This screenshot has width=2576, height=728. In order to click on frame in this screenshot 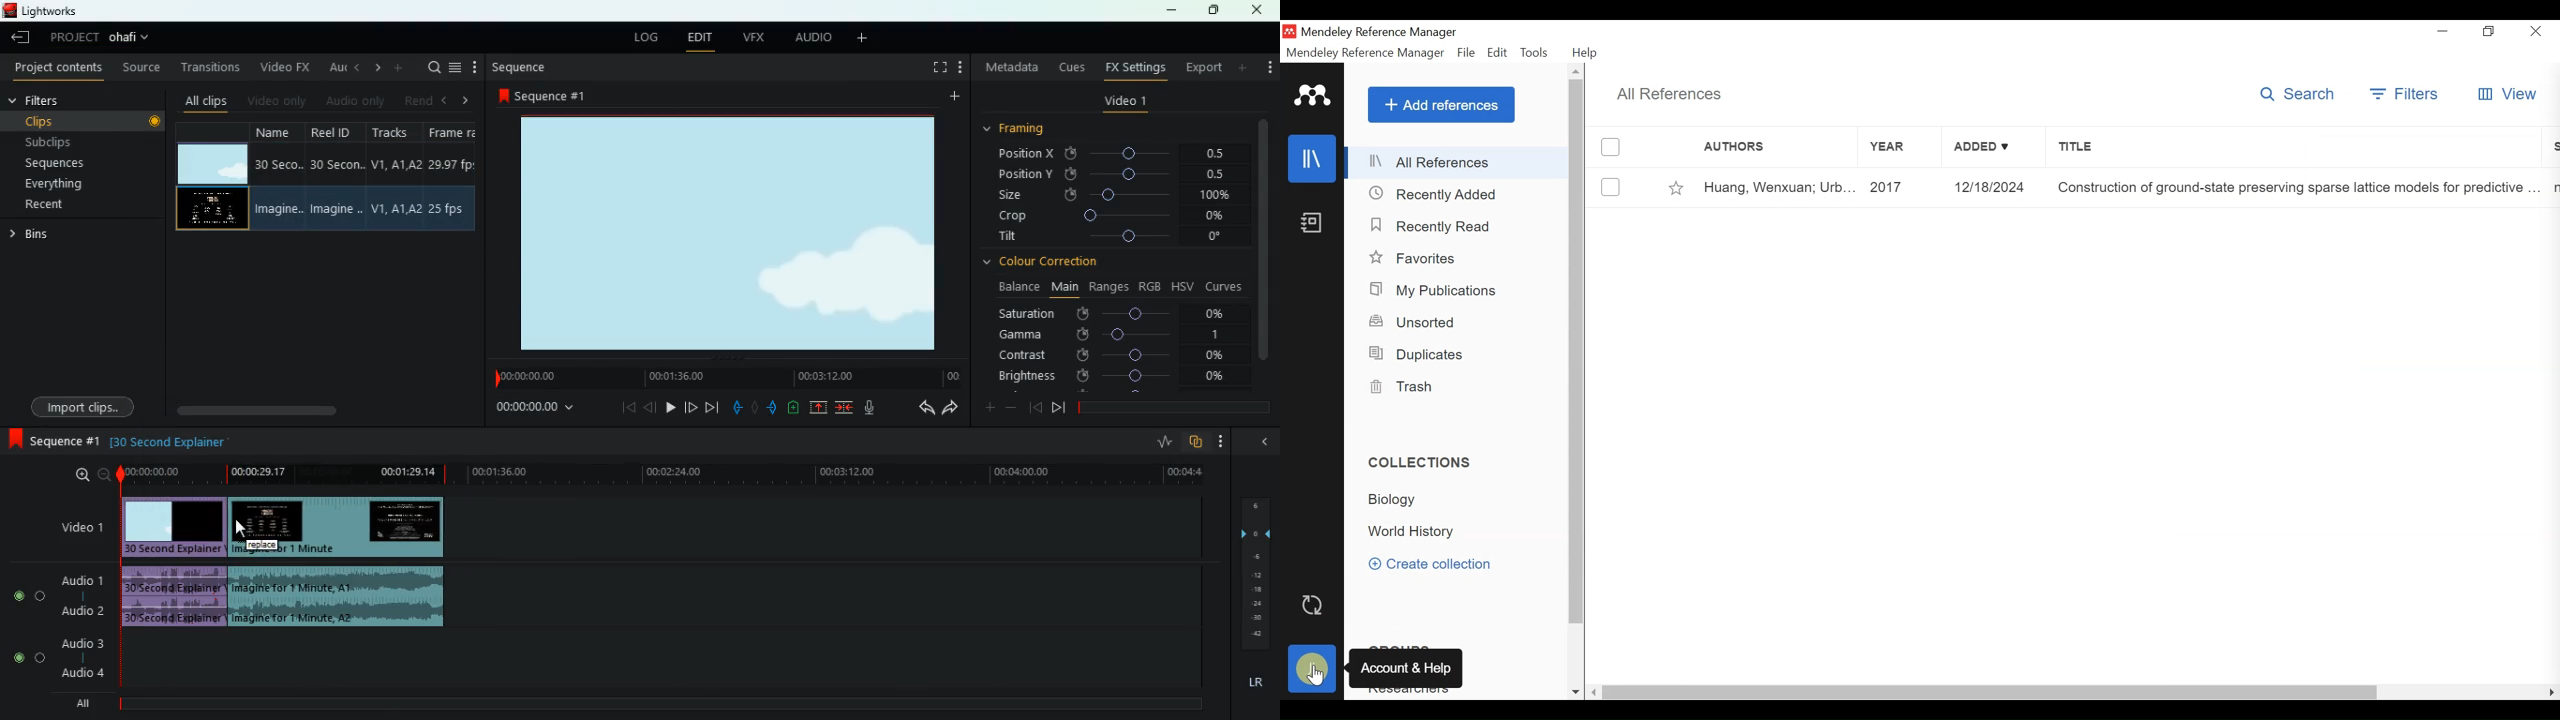, I will do `click(450, 177)`.